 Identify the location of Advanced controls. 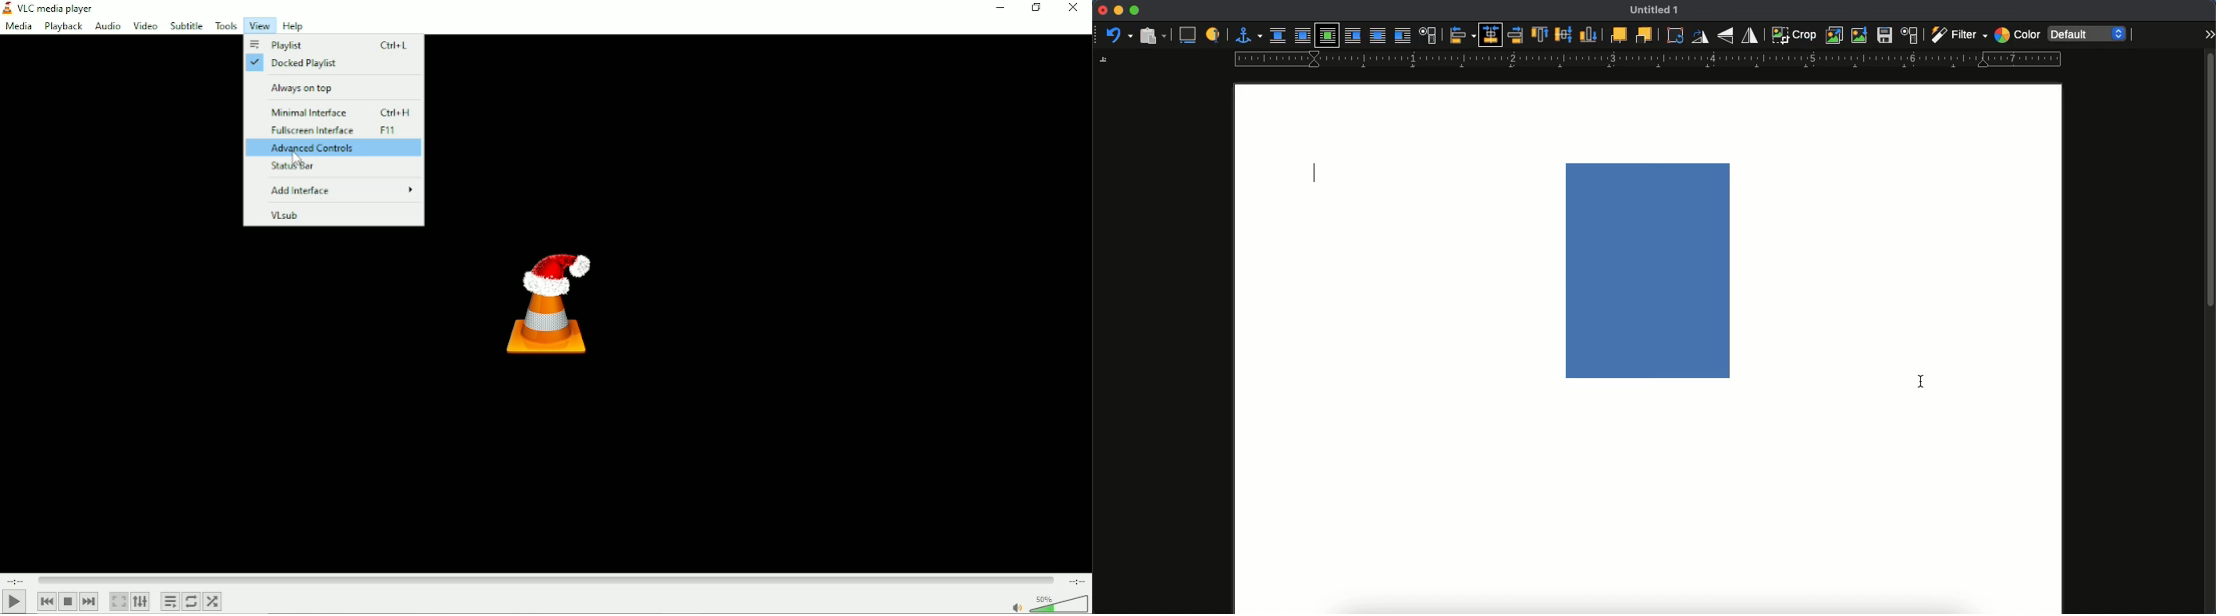
(336, 149).